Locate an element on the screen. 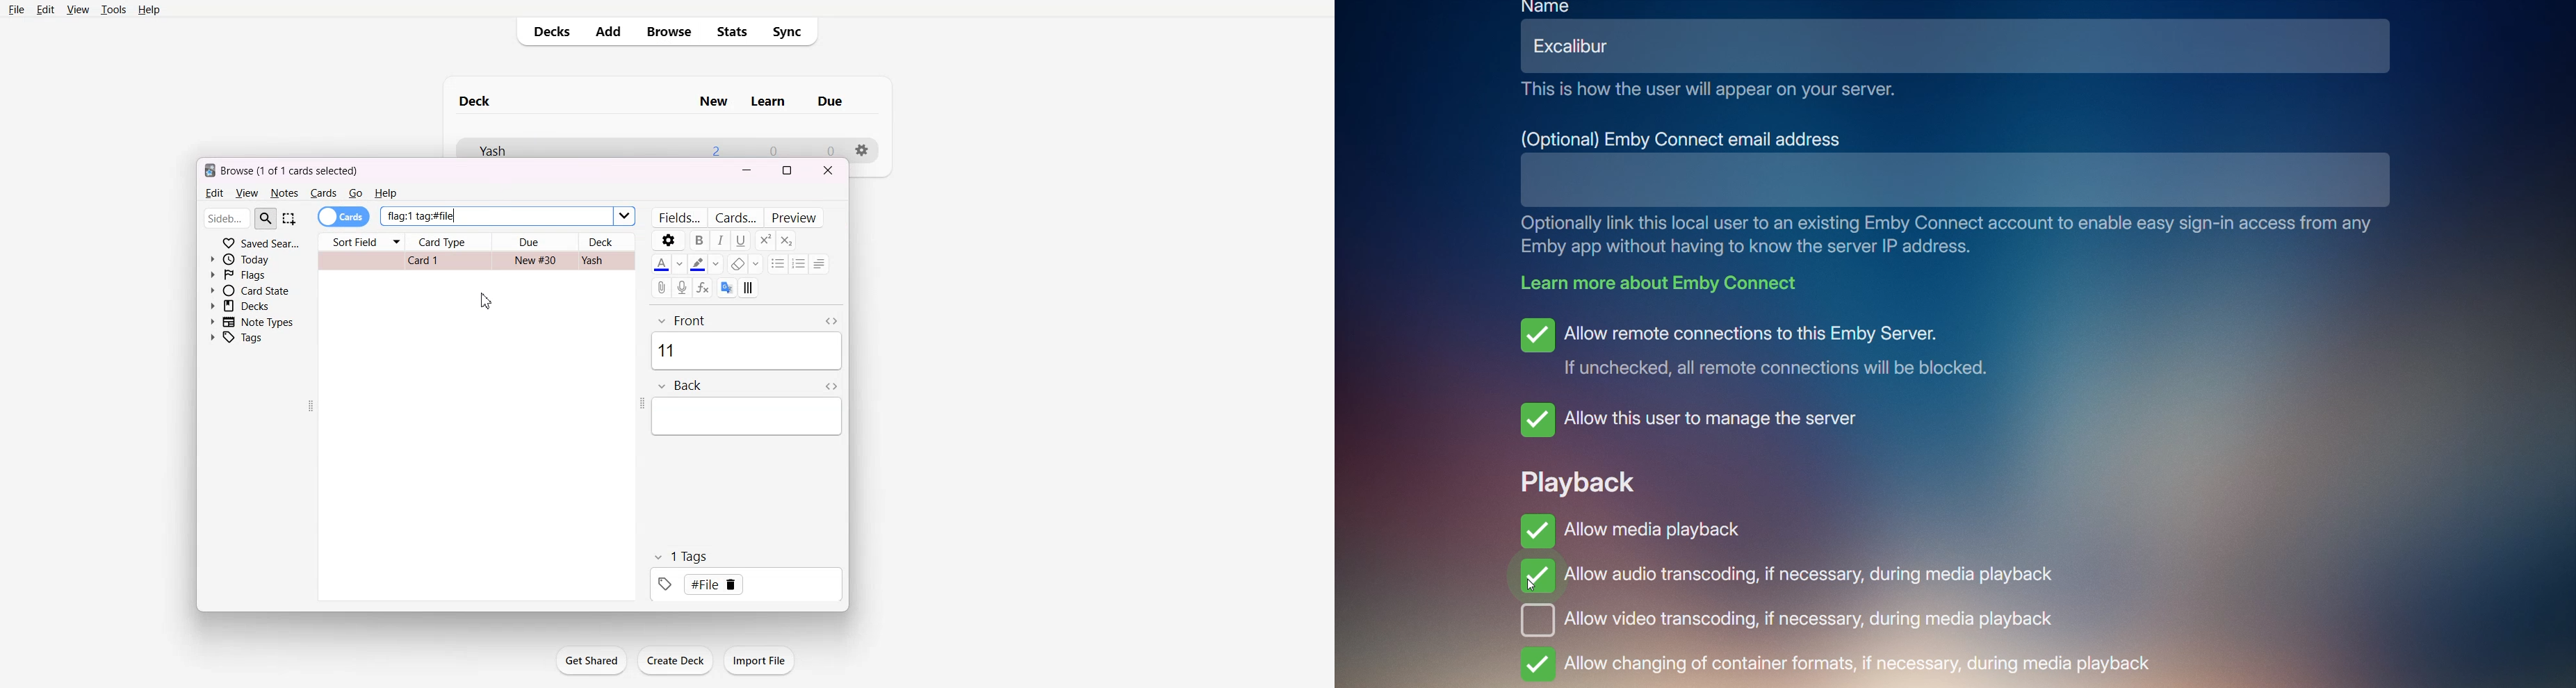 This screenshot has width=2576, height=700. yash is located at coordinates (600, 261).